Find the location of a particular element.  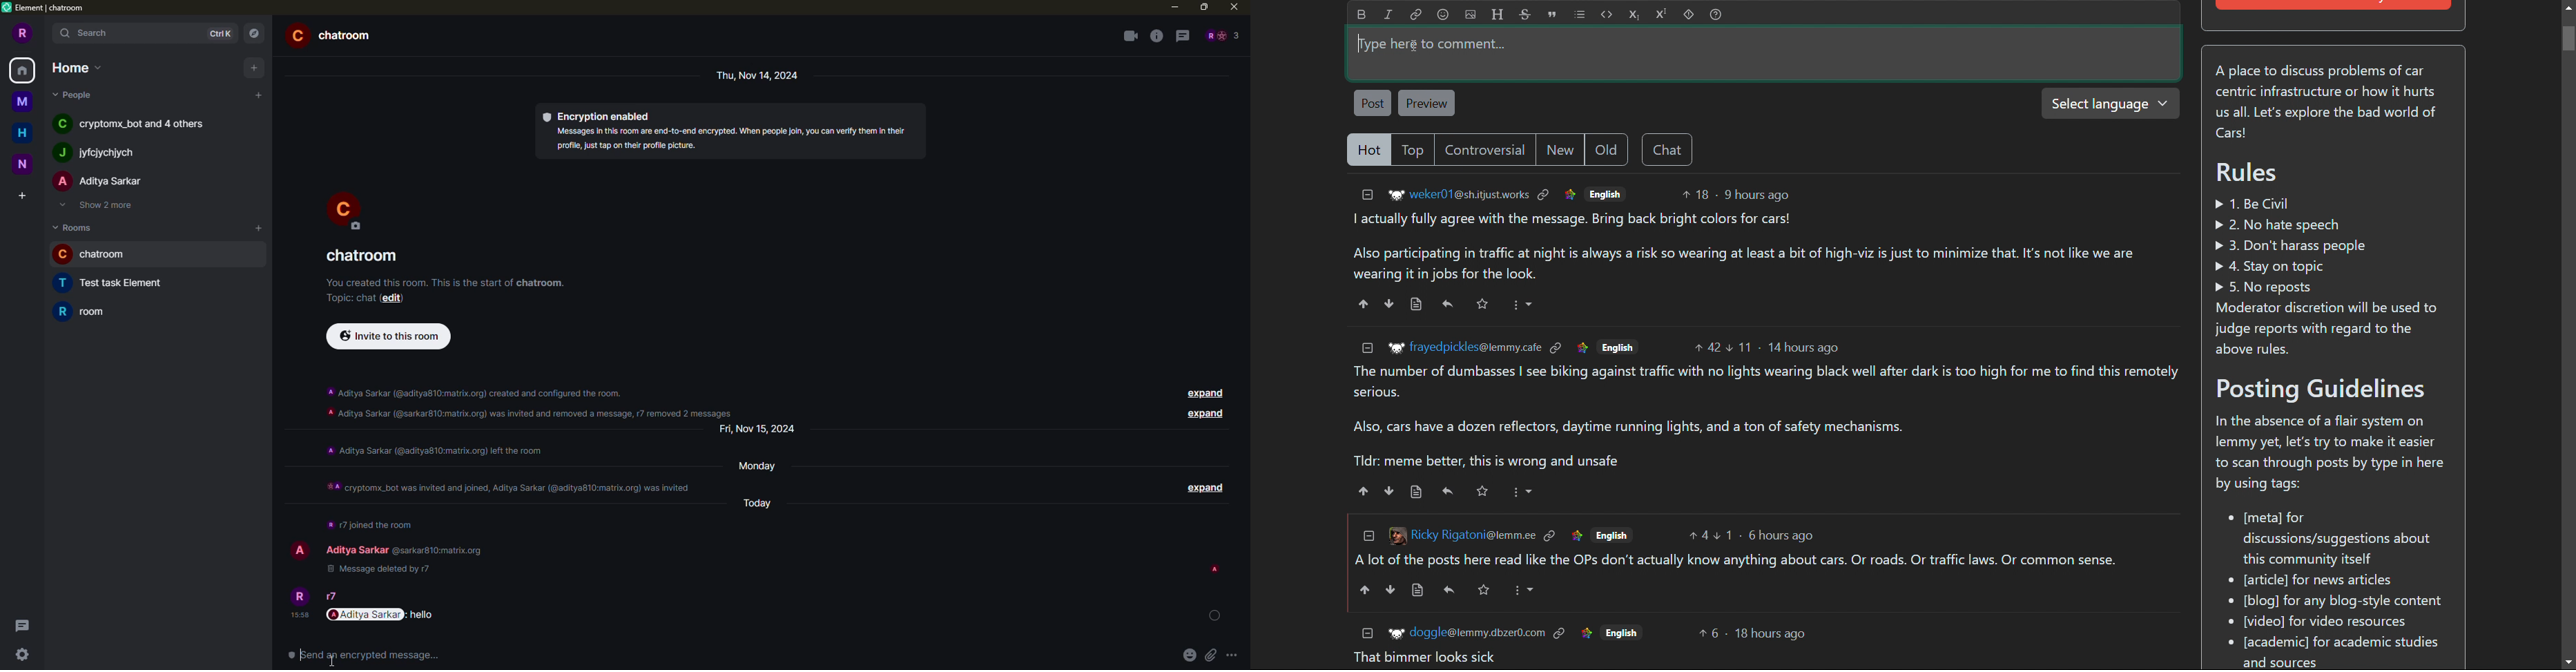

room is located at coordinates (98, 255).